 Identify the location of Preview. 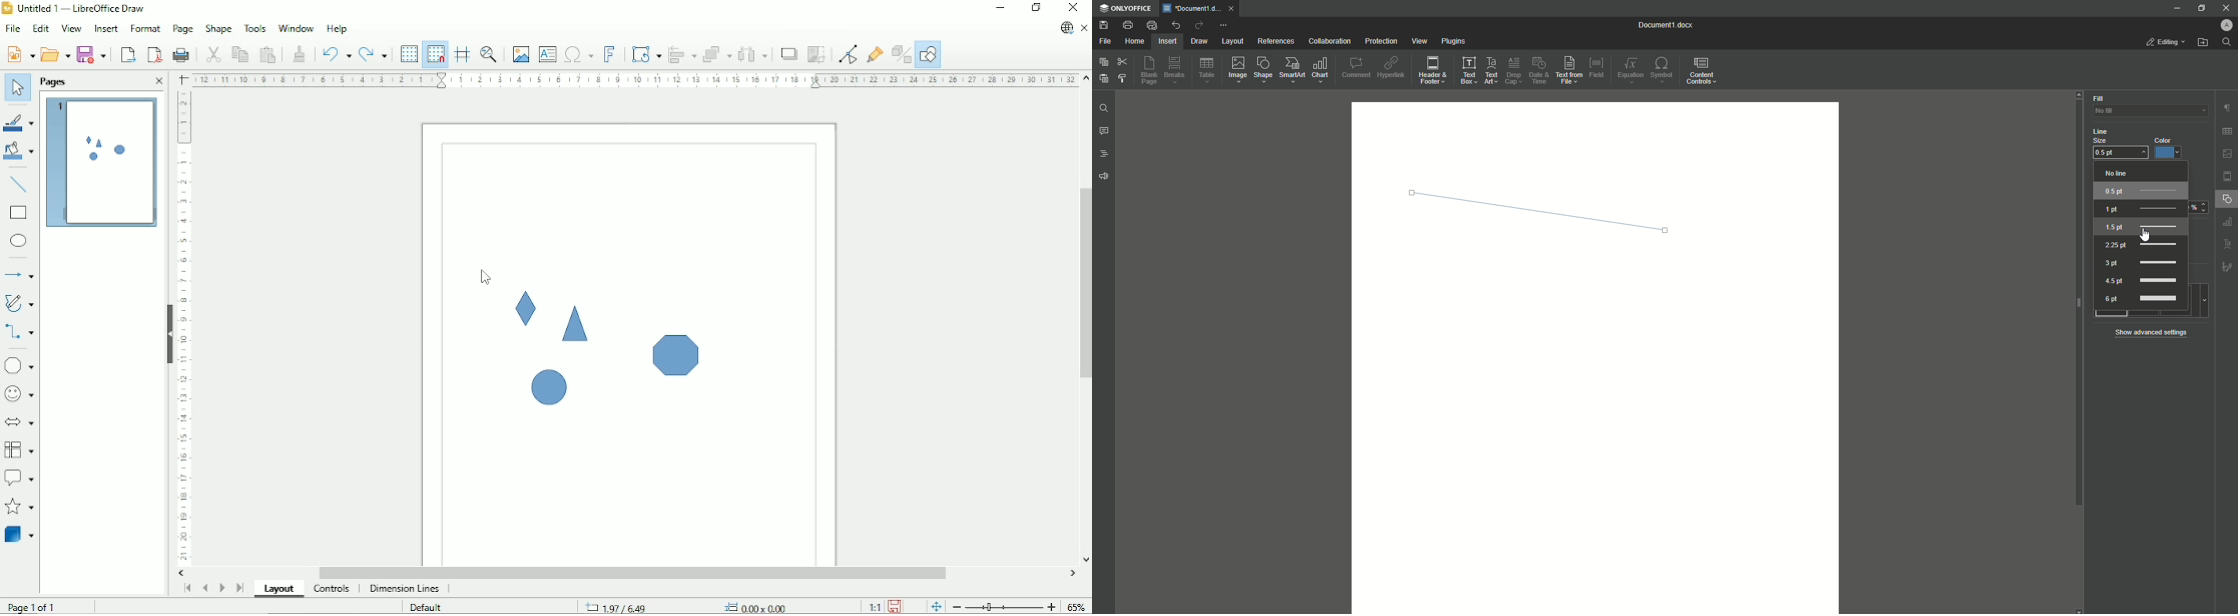
(101, 164).